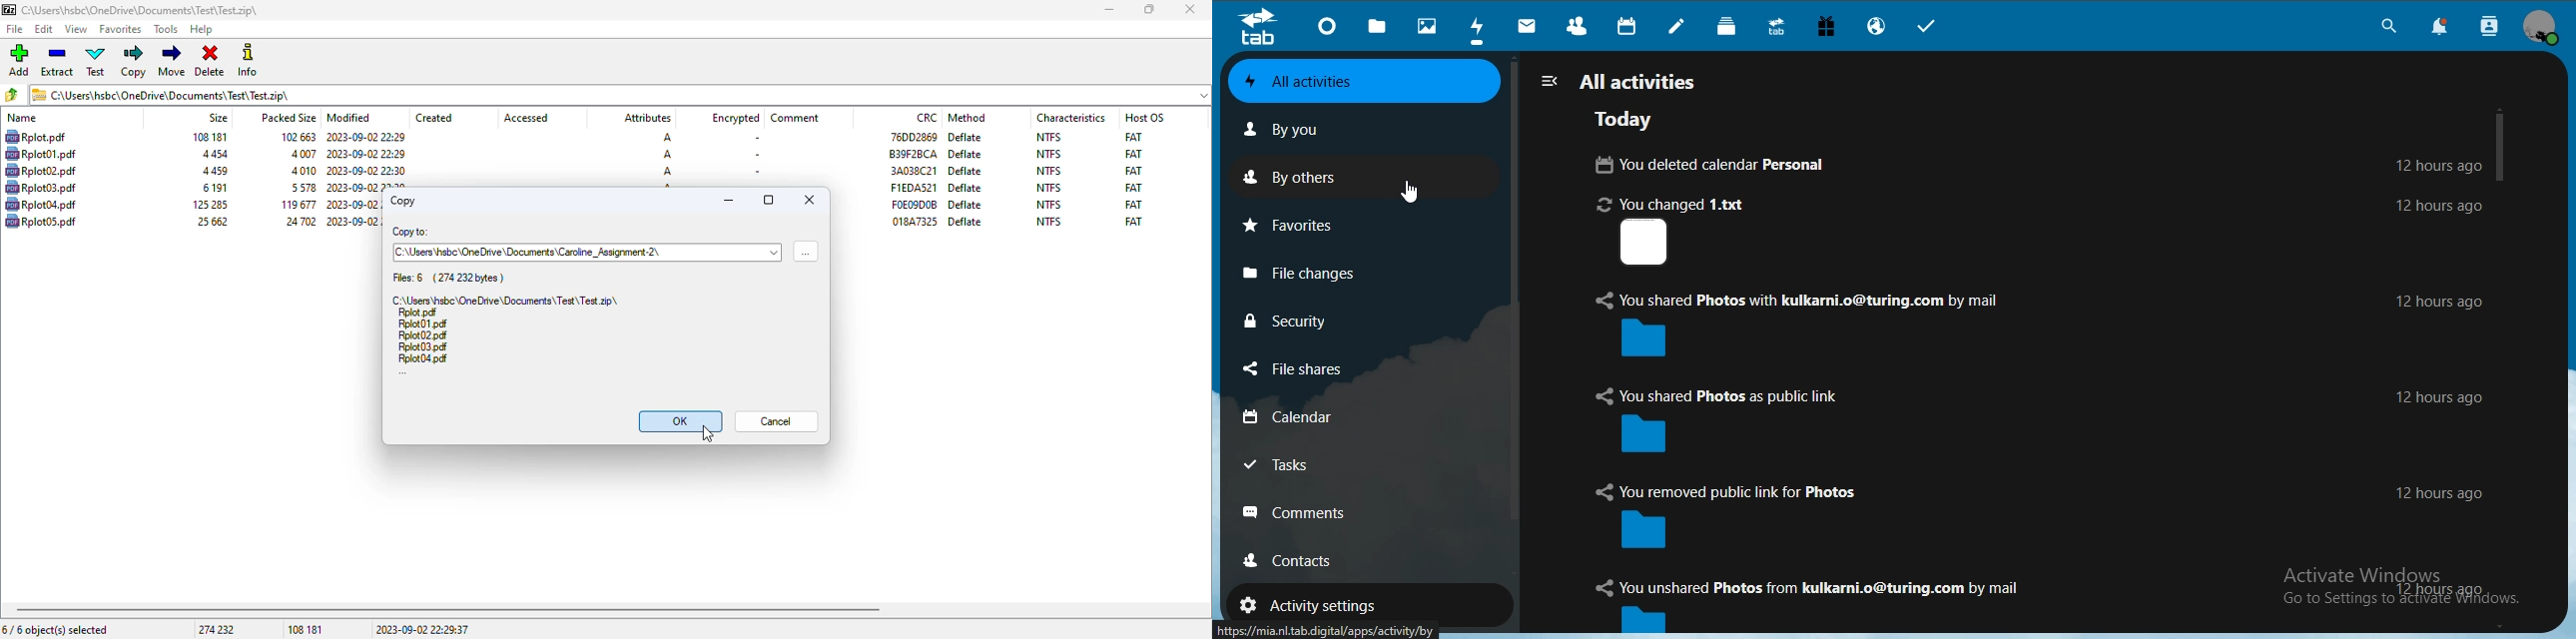 The height and width of the screenshot is (644, 2576). Describe the element at coordinates (58, 61) in the screenshot. I see `extract` at that location.